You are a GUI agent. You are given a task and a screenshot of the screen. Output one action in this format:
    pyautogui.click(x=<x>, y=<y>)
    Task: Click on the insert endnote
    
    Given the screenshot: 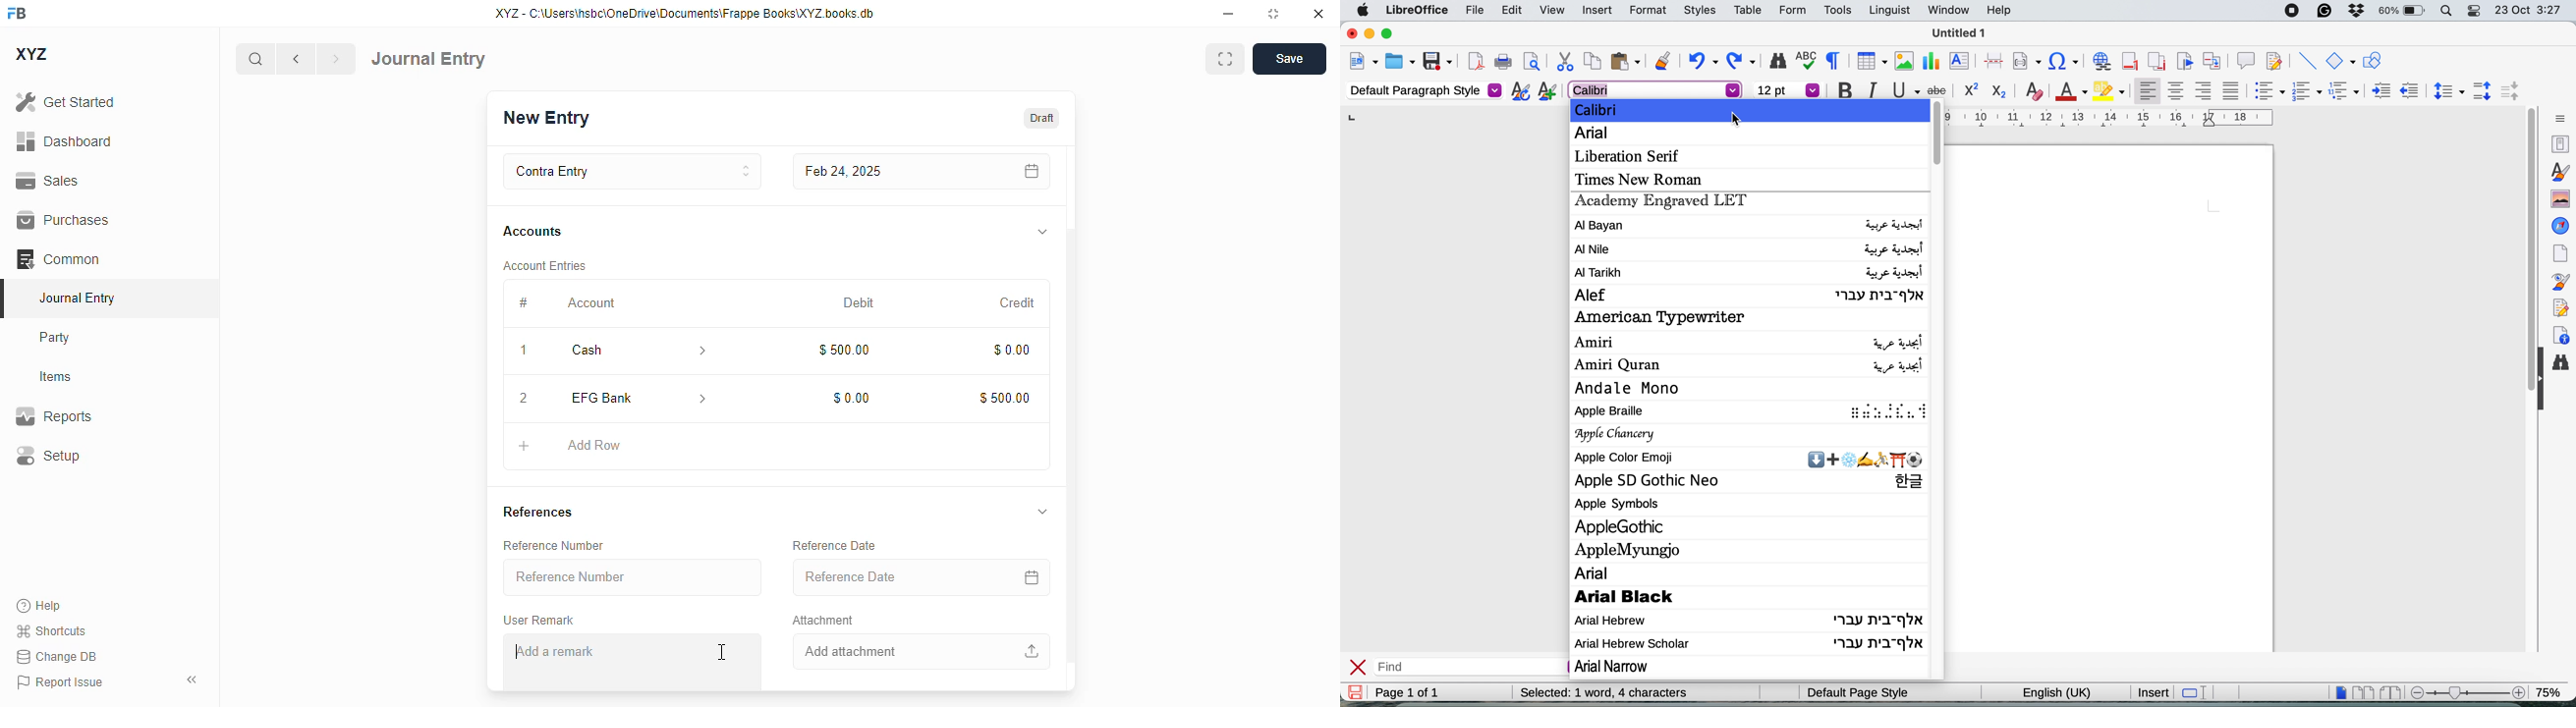 What is the action you would take?
    pyautogui.click(x=2154, y=62)
    